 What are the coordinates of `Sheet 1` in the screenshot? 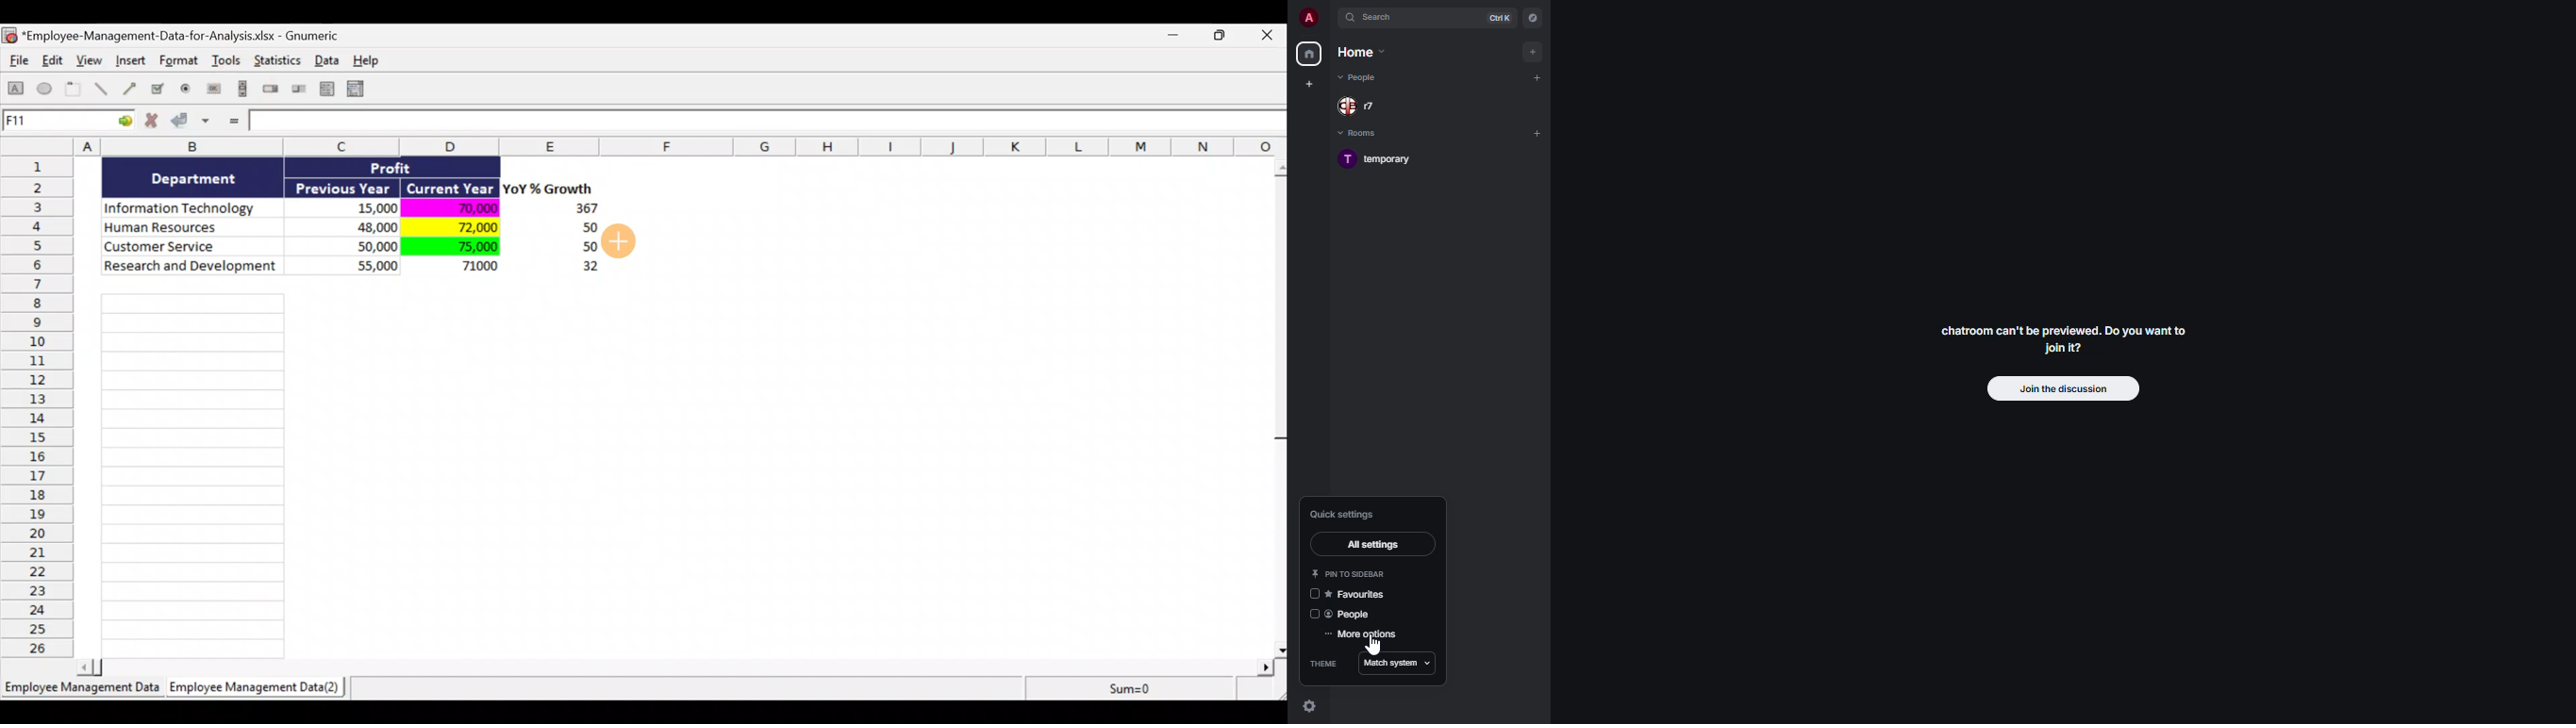 It's located at (84, 692).